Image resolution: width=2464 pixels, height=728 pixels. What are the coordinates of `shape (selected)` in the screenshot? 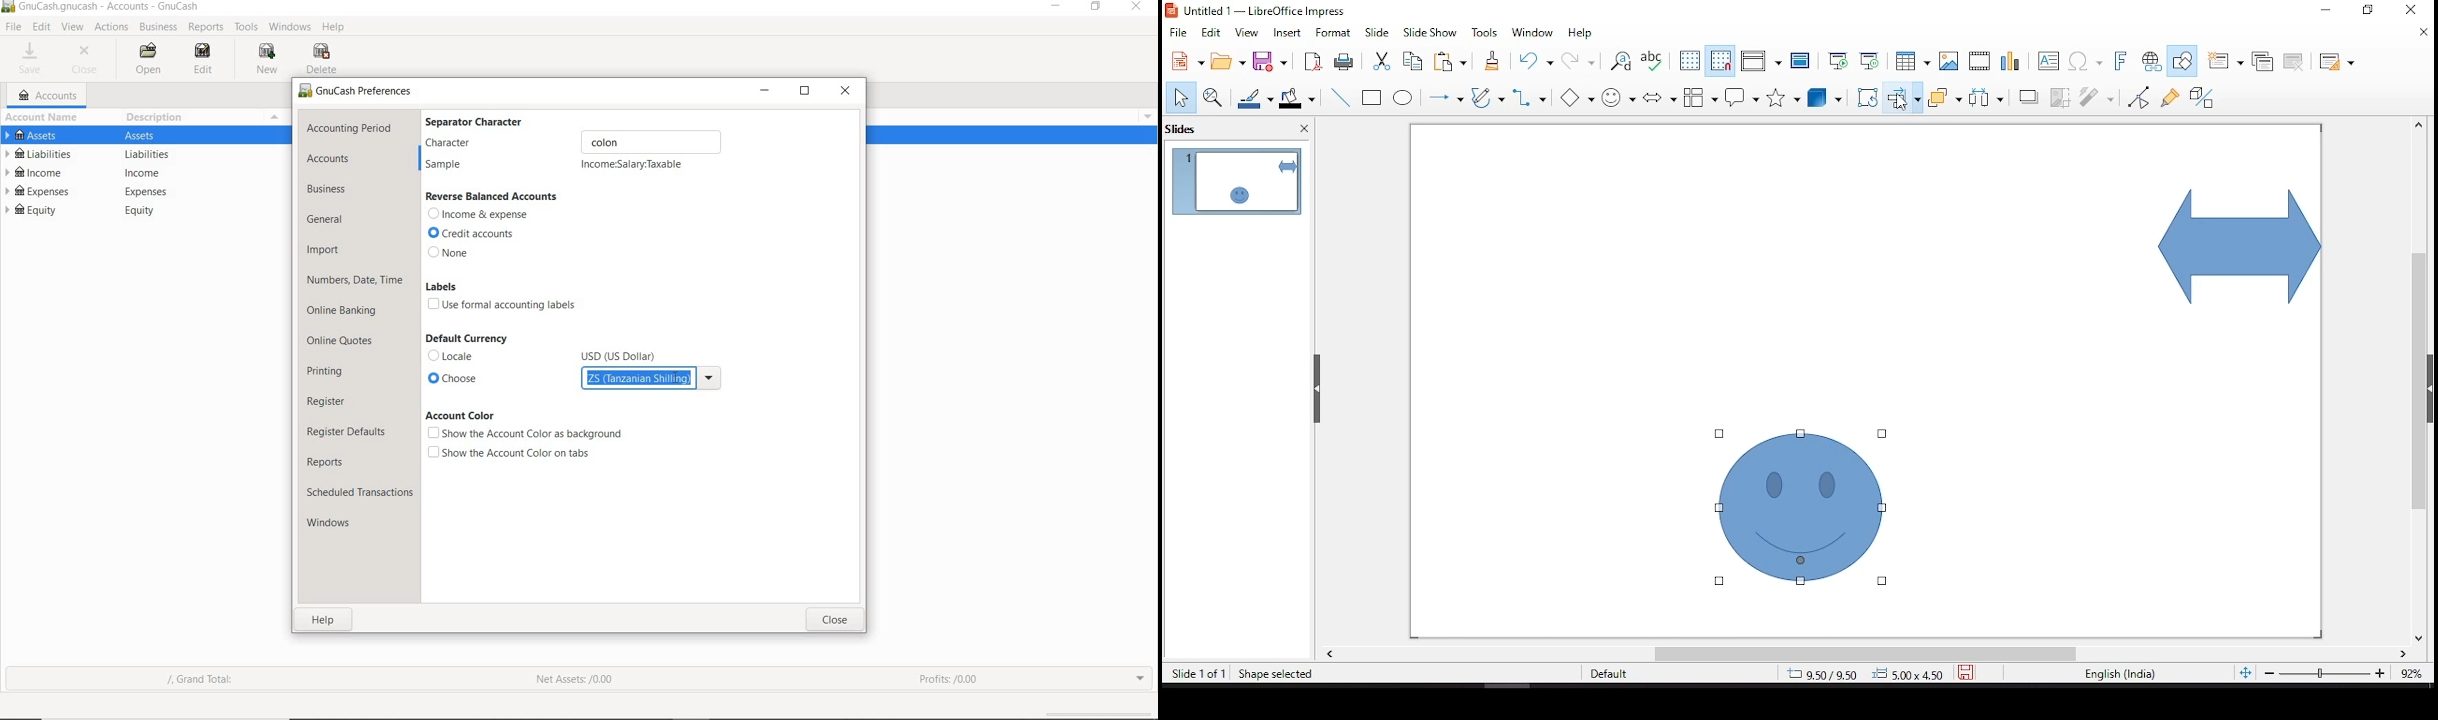 It's located at (2233, 246).